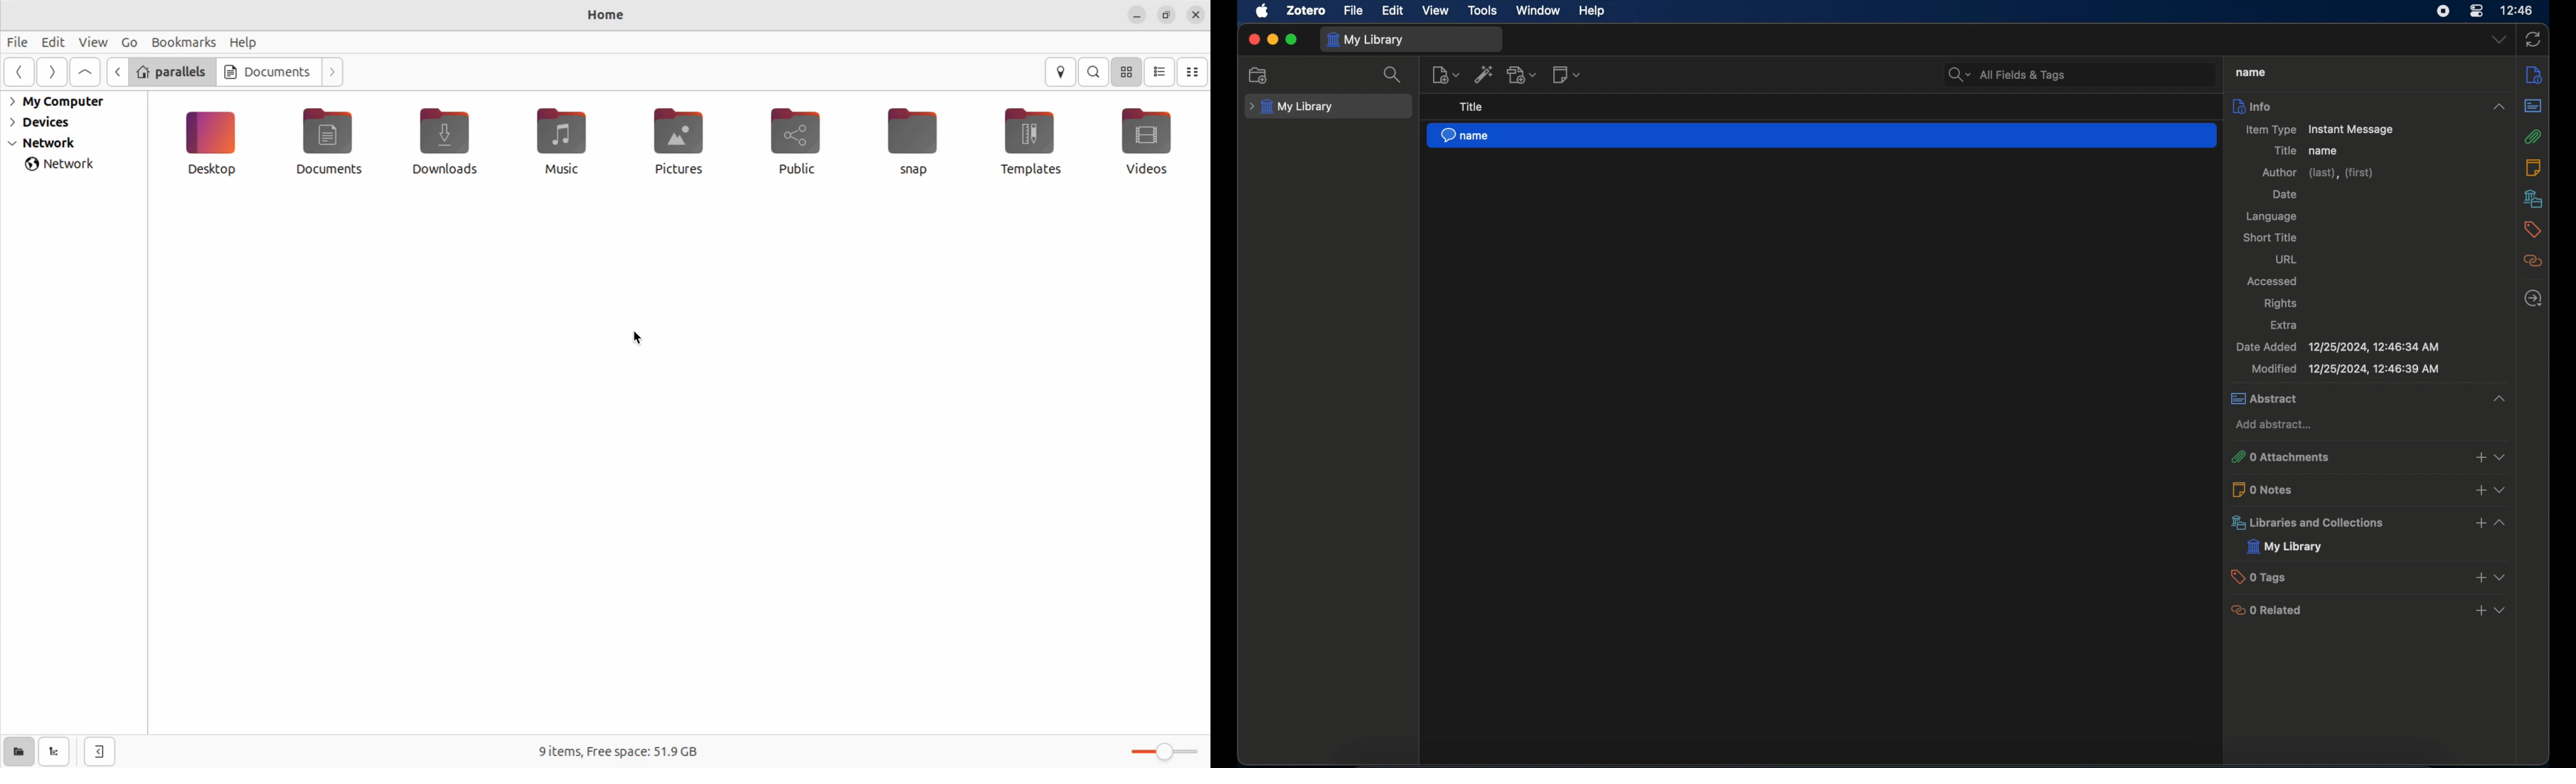 This screenshot has height=784, width=2576. Describe the element at coordinates (2366, 576) in the screenshot. I see `0 tags` at that location.